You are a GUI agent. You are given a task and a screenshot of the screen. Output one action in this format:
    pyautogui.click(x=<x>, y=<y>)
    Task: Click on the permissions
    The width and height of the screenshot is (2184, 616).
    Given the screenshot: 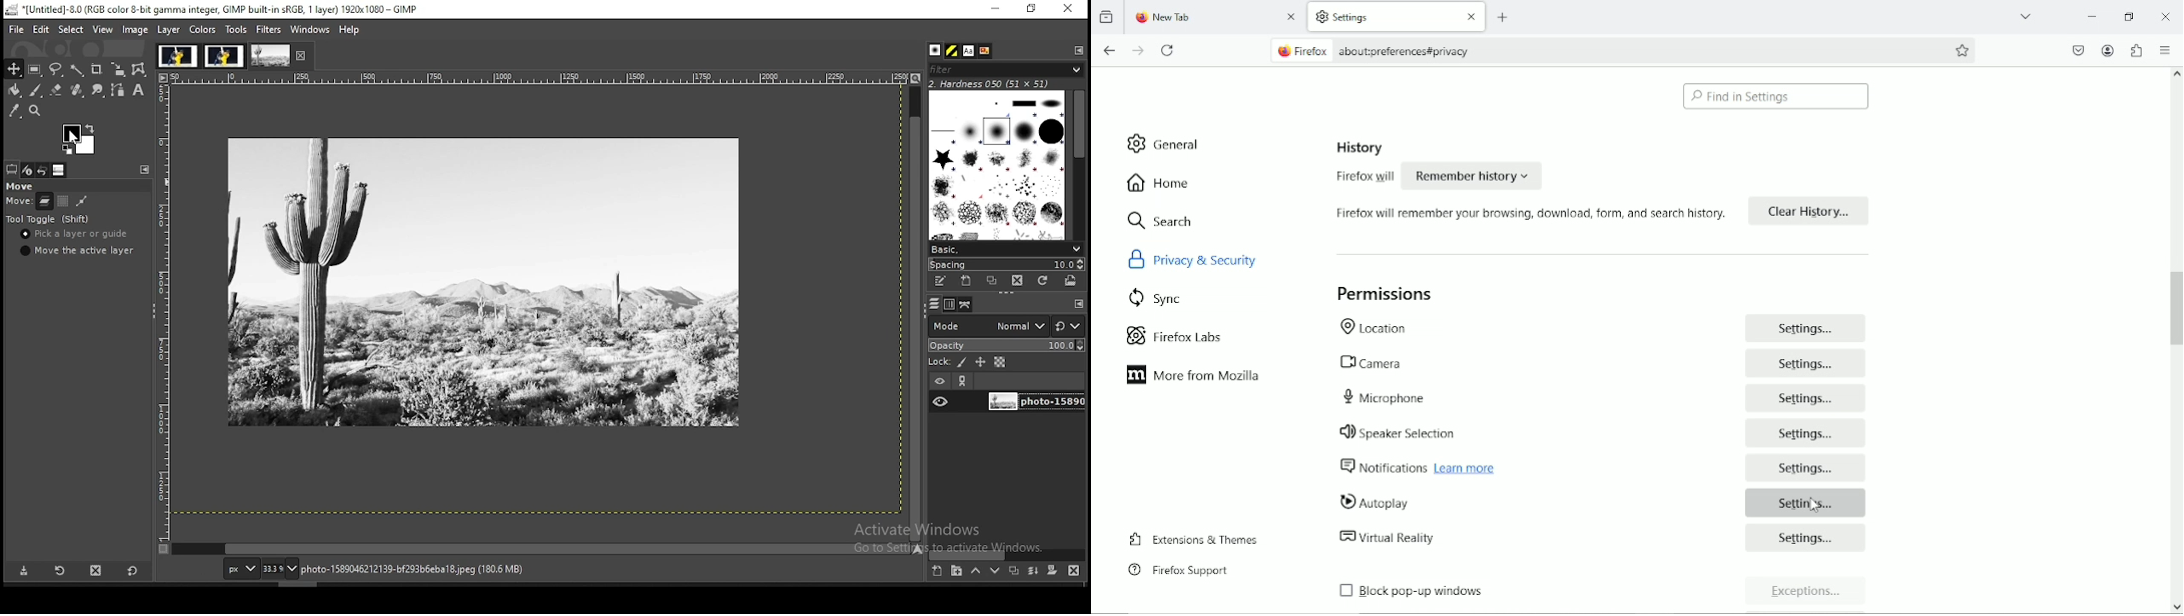 What is the action you would take?
    pyautogui.click(x=1387, y=294)
    